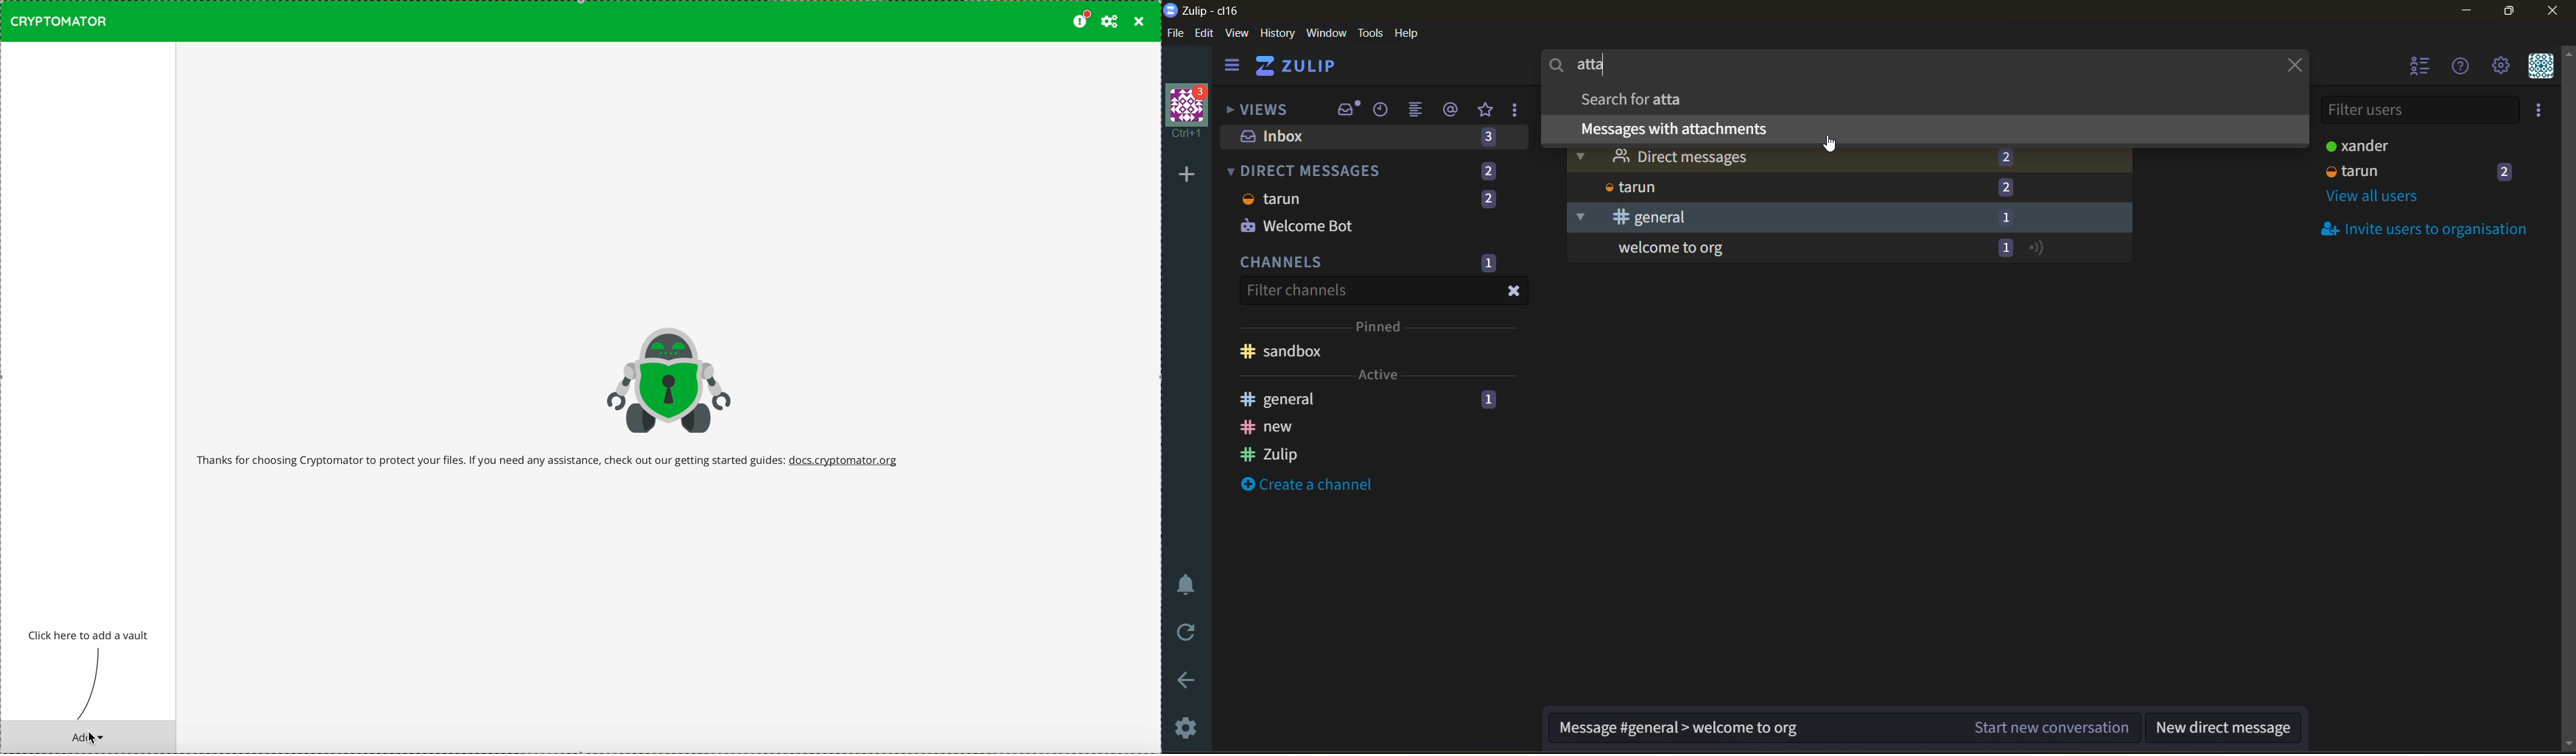  What do you see at coordinates (2007, 218) in the screenshot?
I see `1` at bounding box center [2007, 218].